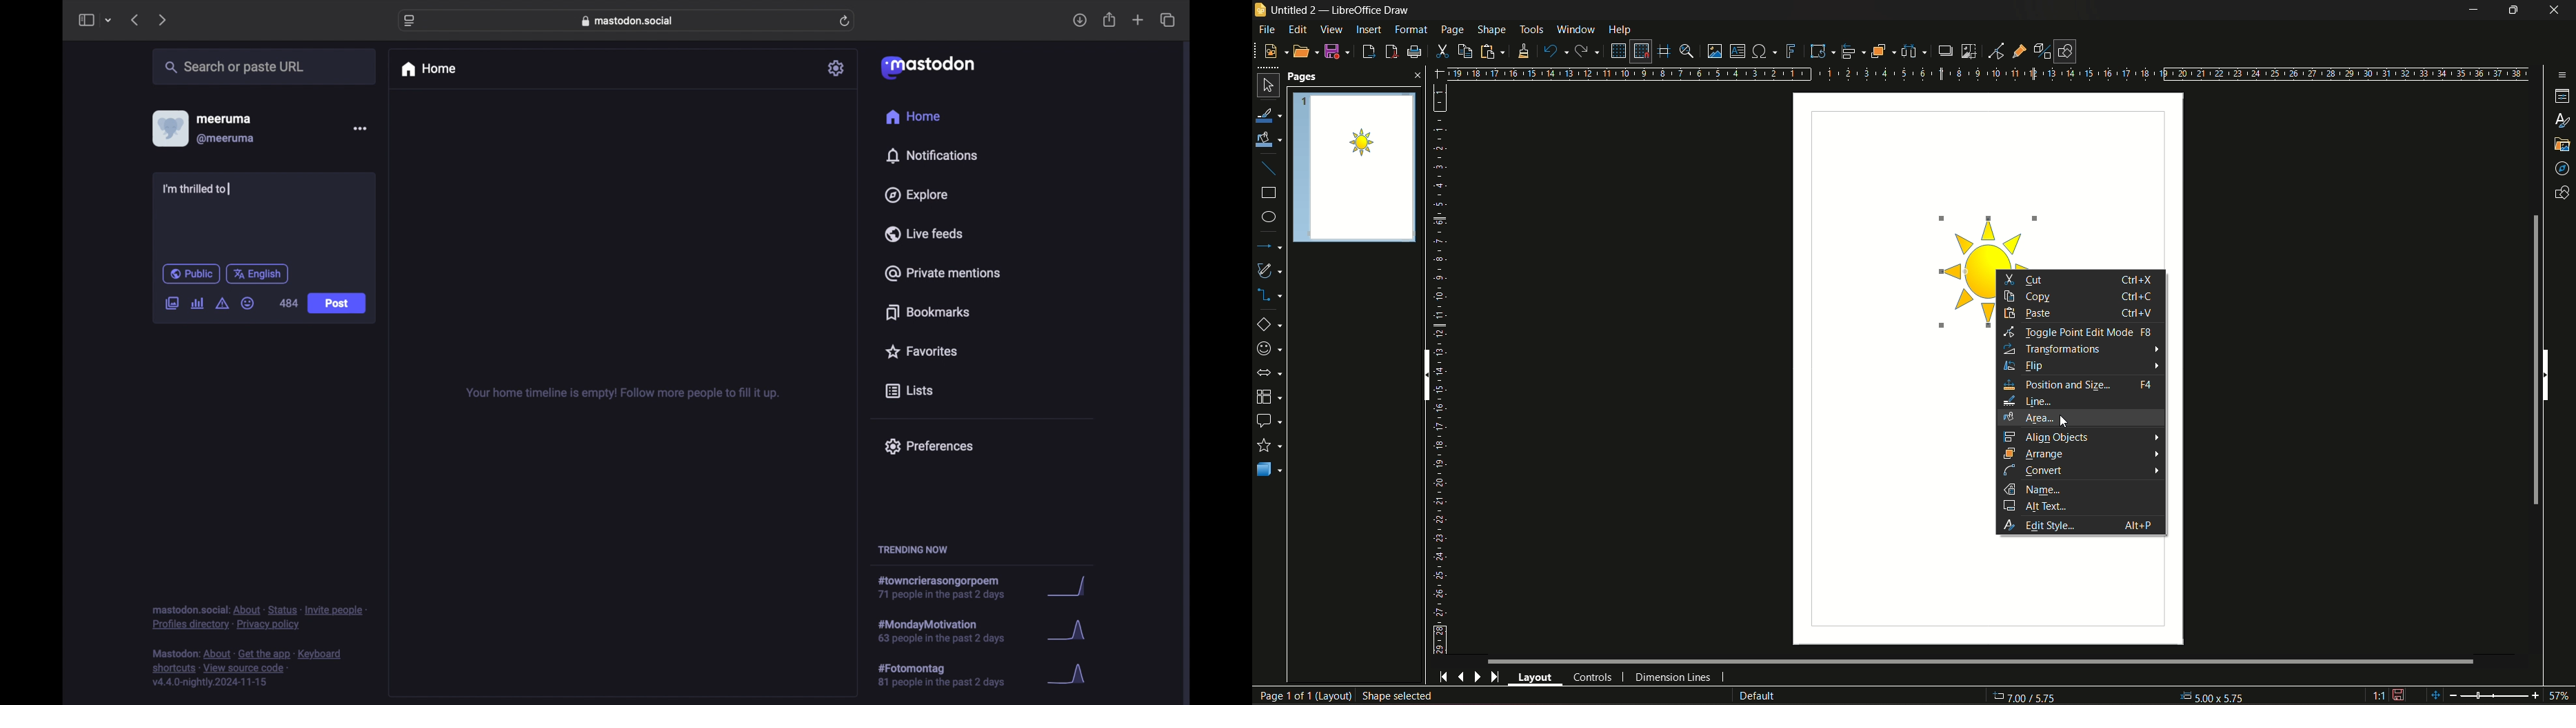  Describe the element at coordinates (2037, 488) in the screenshot. I see `name` at that location.